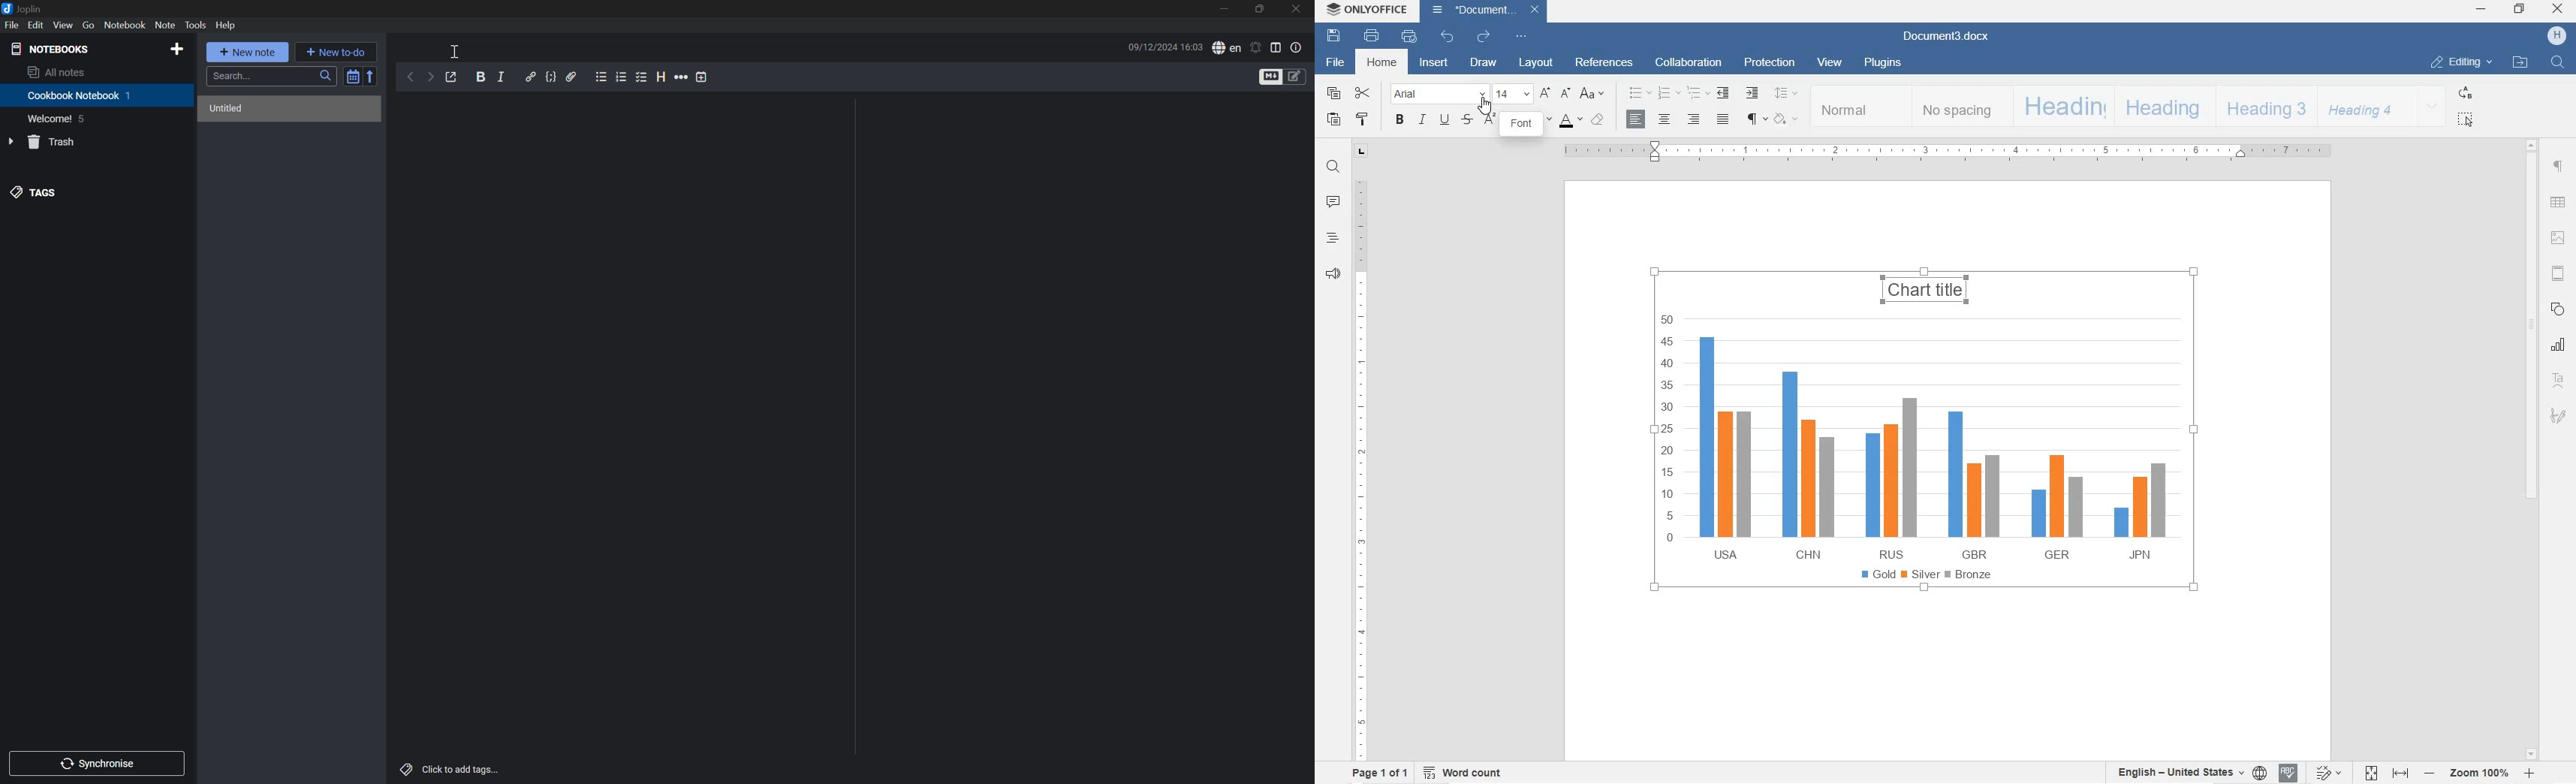 The width and height of the screenshot is (2576, 784). I want to click on OPEN FILE LOCATION, so click(2521, 62).